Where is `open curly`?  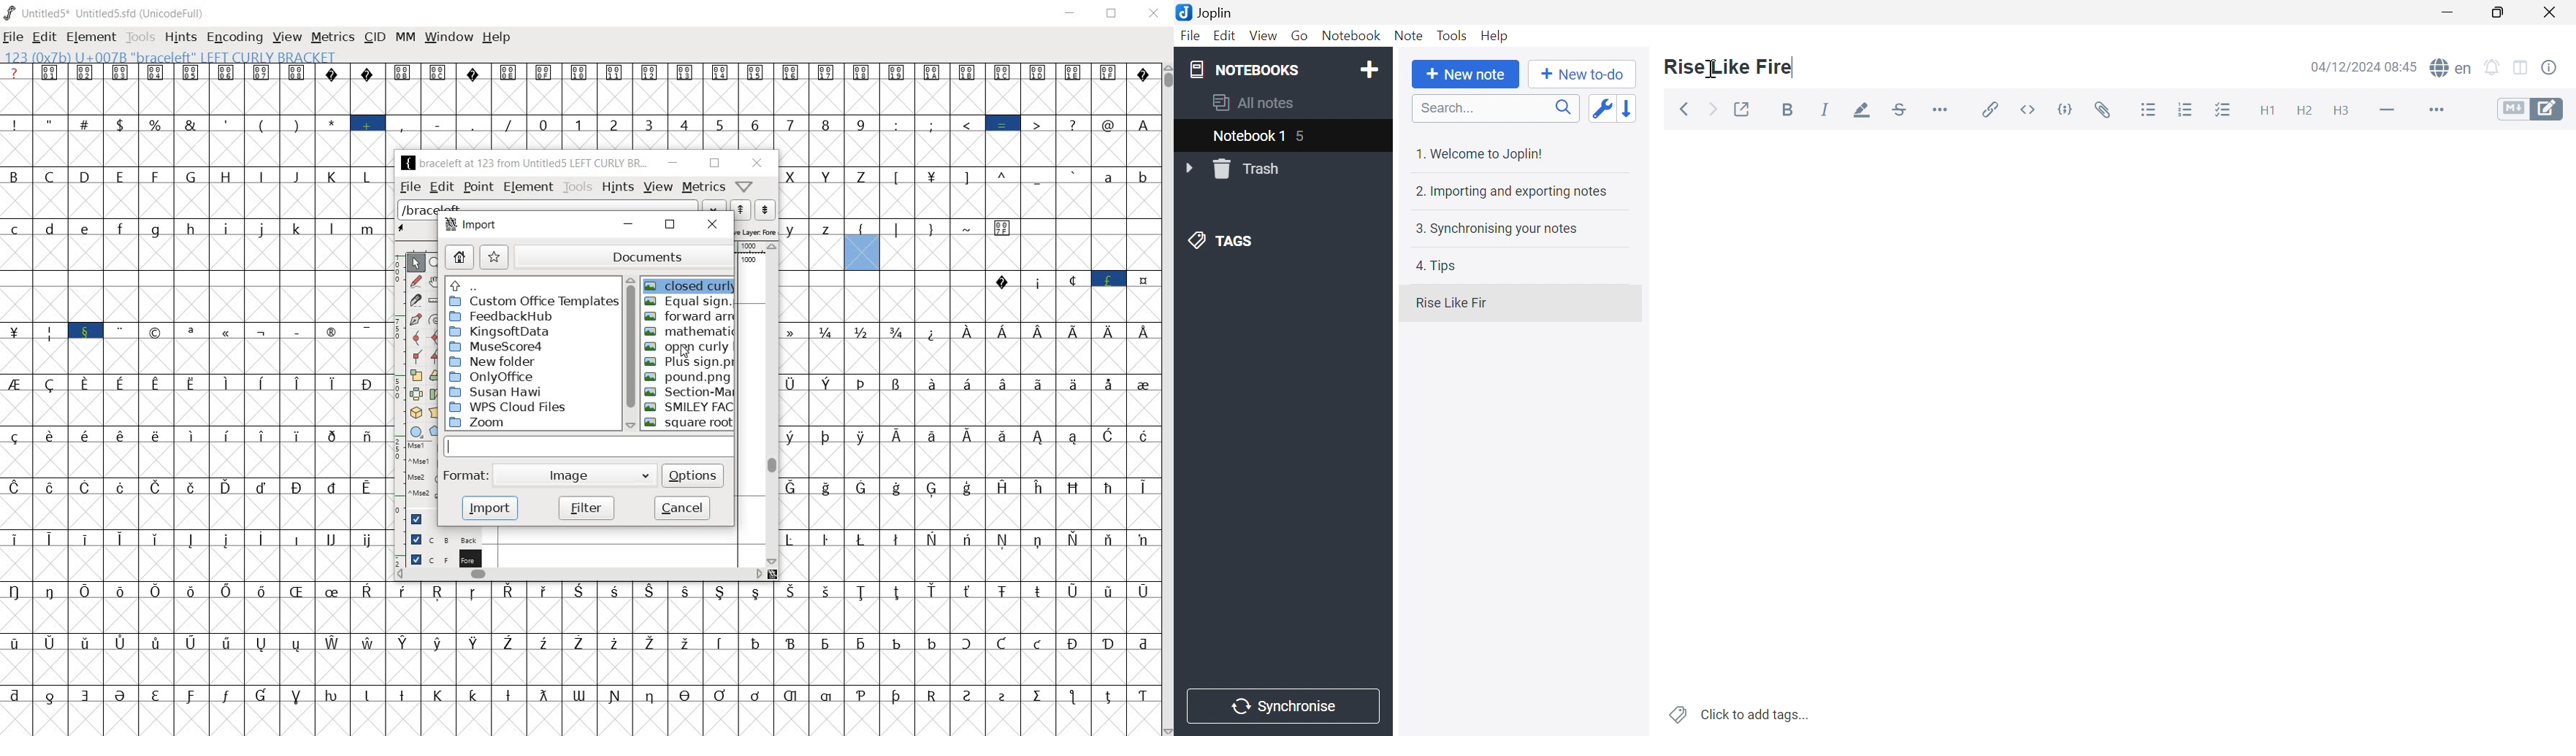 open curly is located at coordinates (689, 346).